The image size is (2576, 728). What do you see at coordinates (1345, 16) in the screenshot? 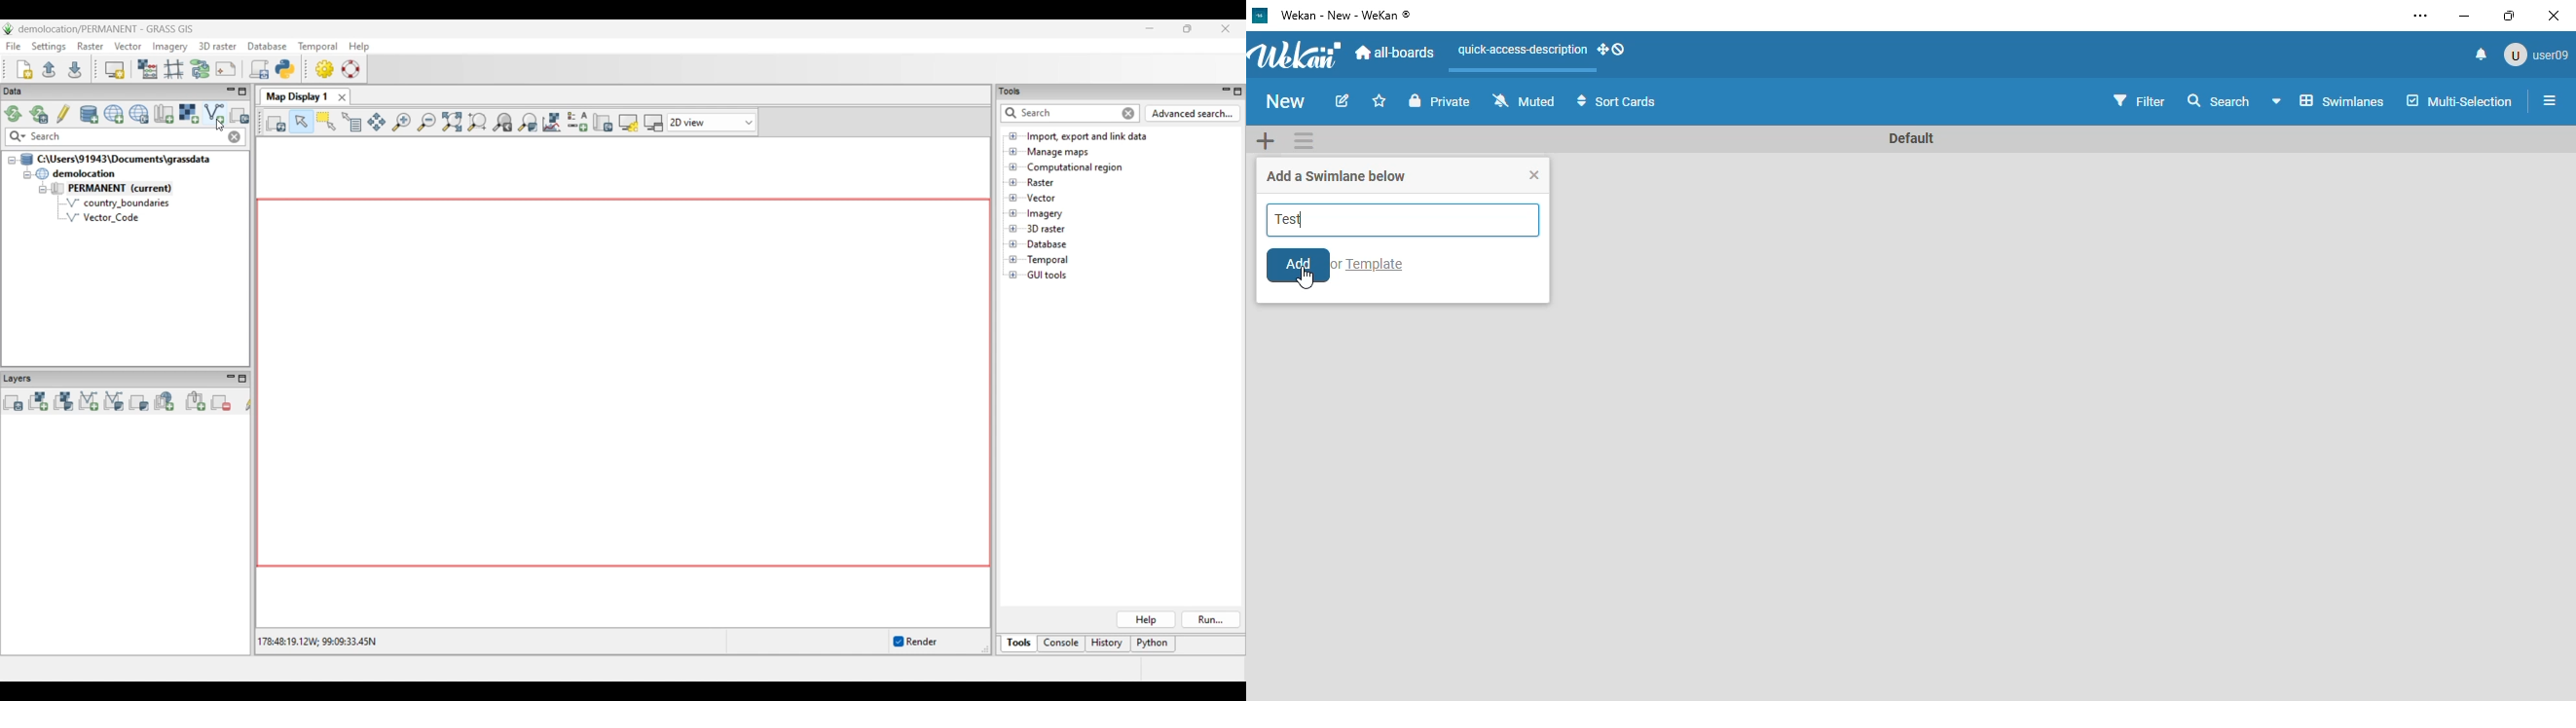
I see `wekan - new - wekan` at bounding box center [1345, 16].